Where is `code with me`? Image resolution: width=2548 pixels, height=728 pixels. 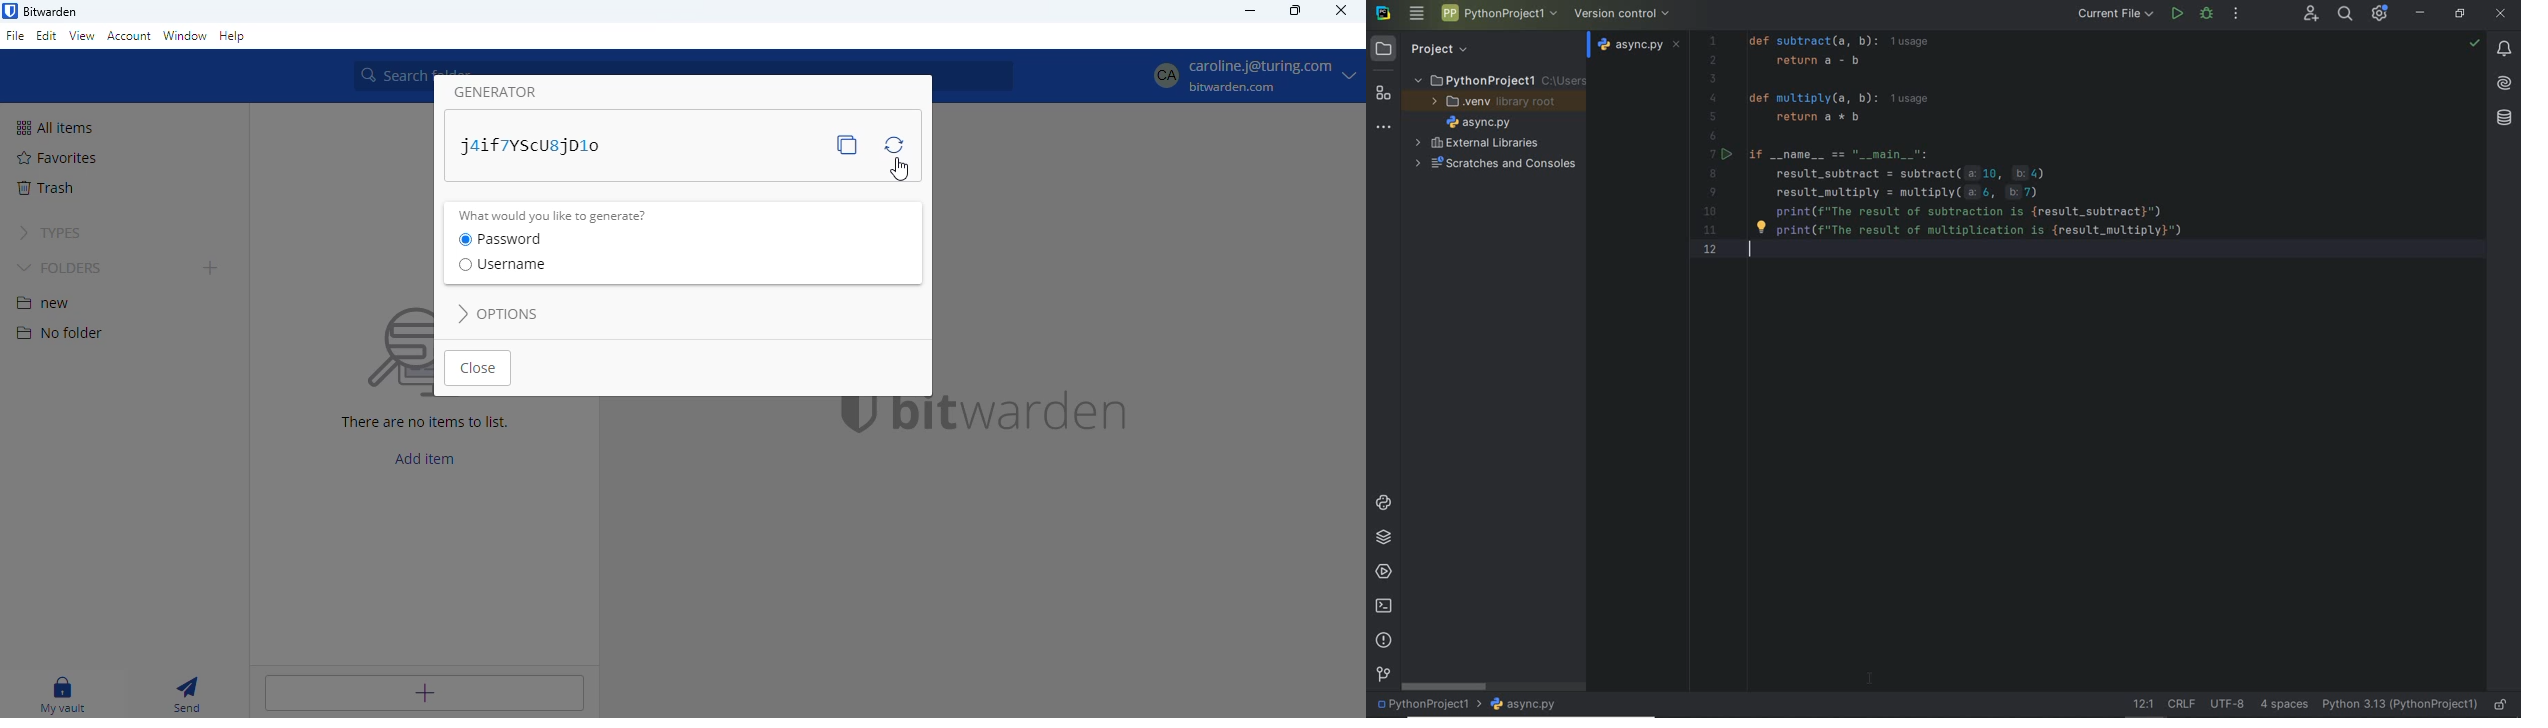
code with me is located at coordinates (2310, 15).